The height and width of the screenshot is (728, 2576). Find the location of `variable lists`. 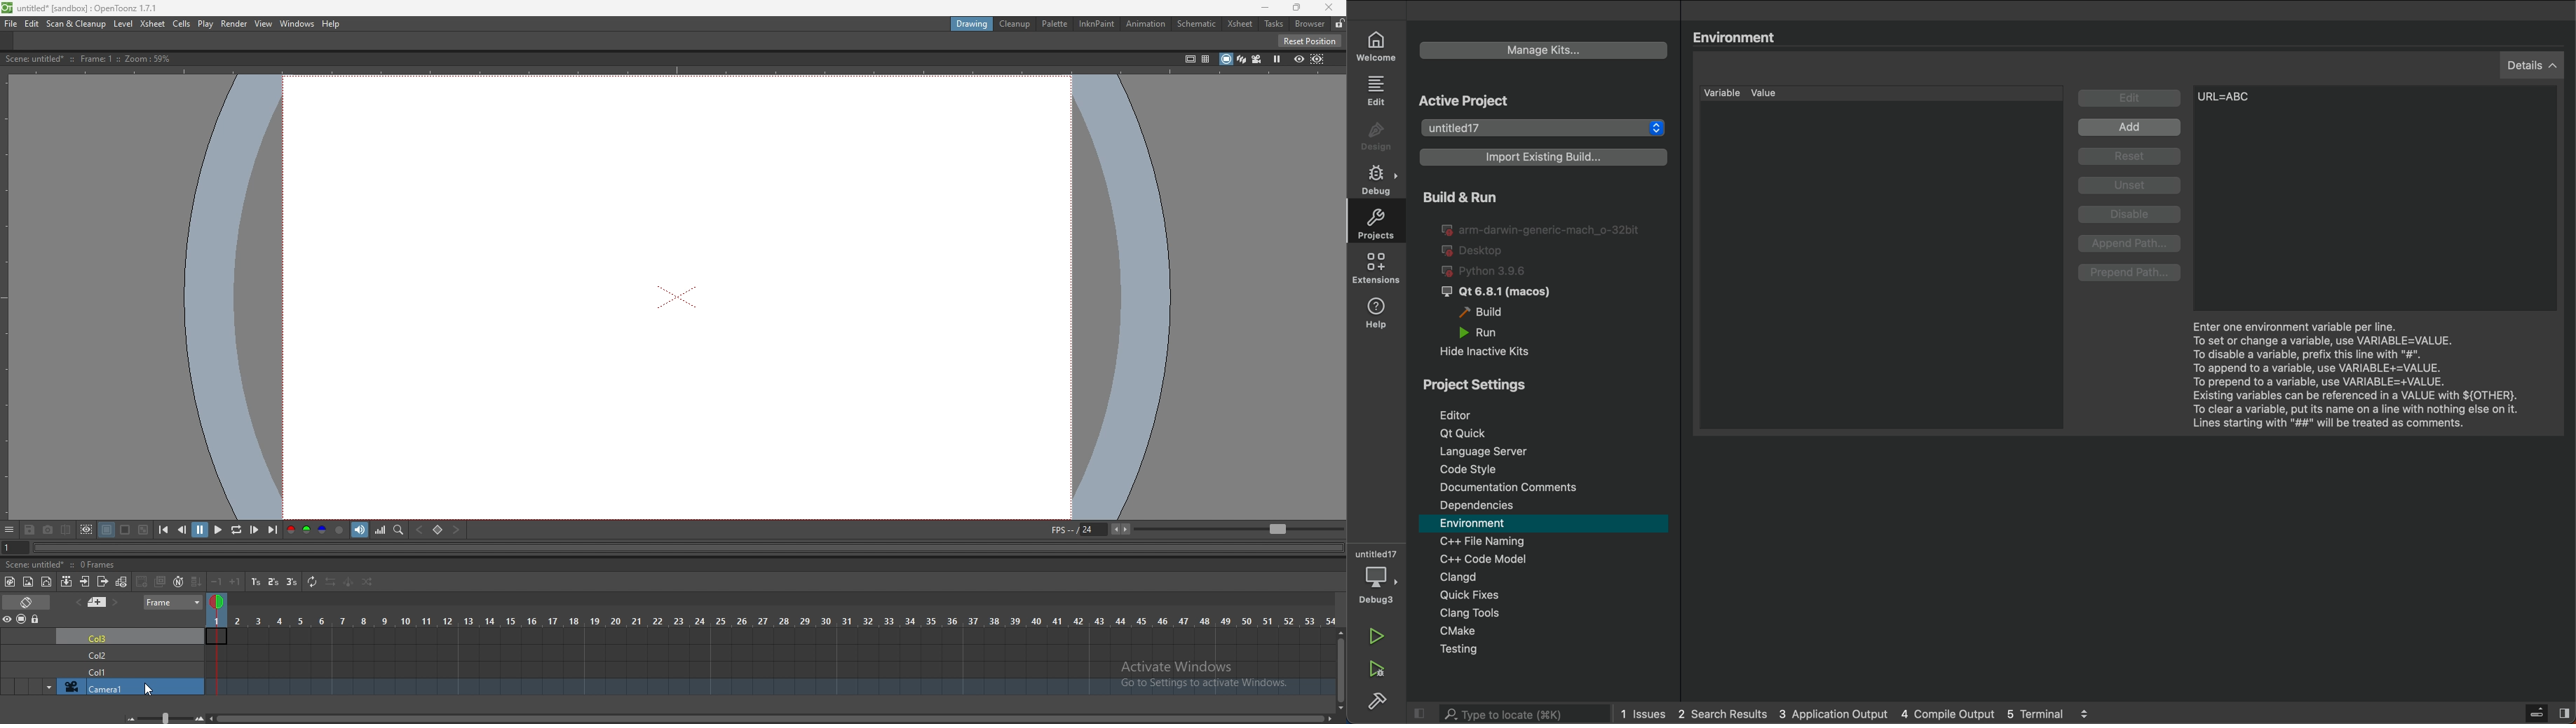

variable lists is located at coordinates (1881, 93).